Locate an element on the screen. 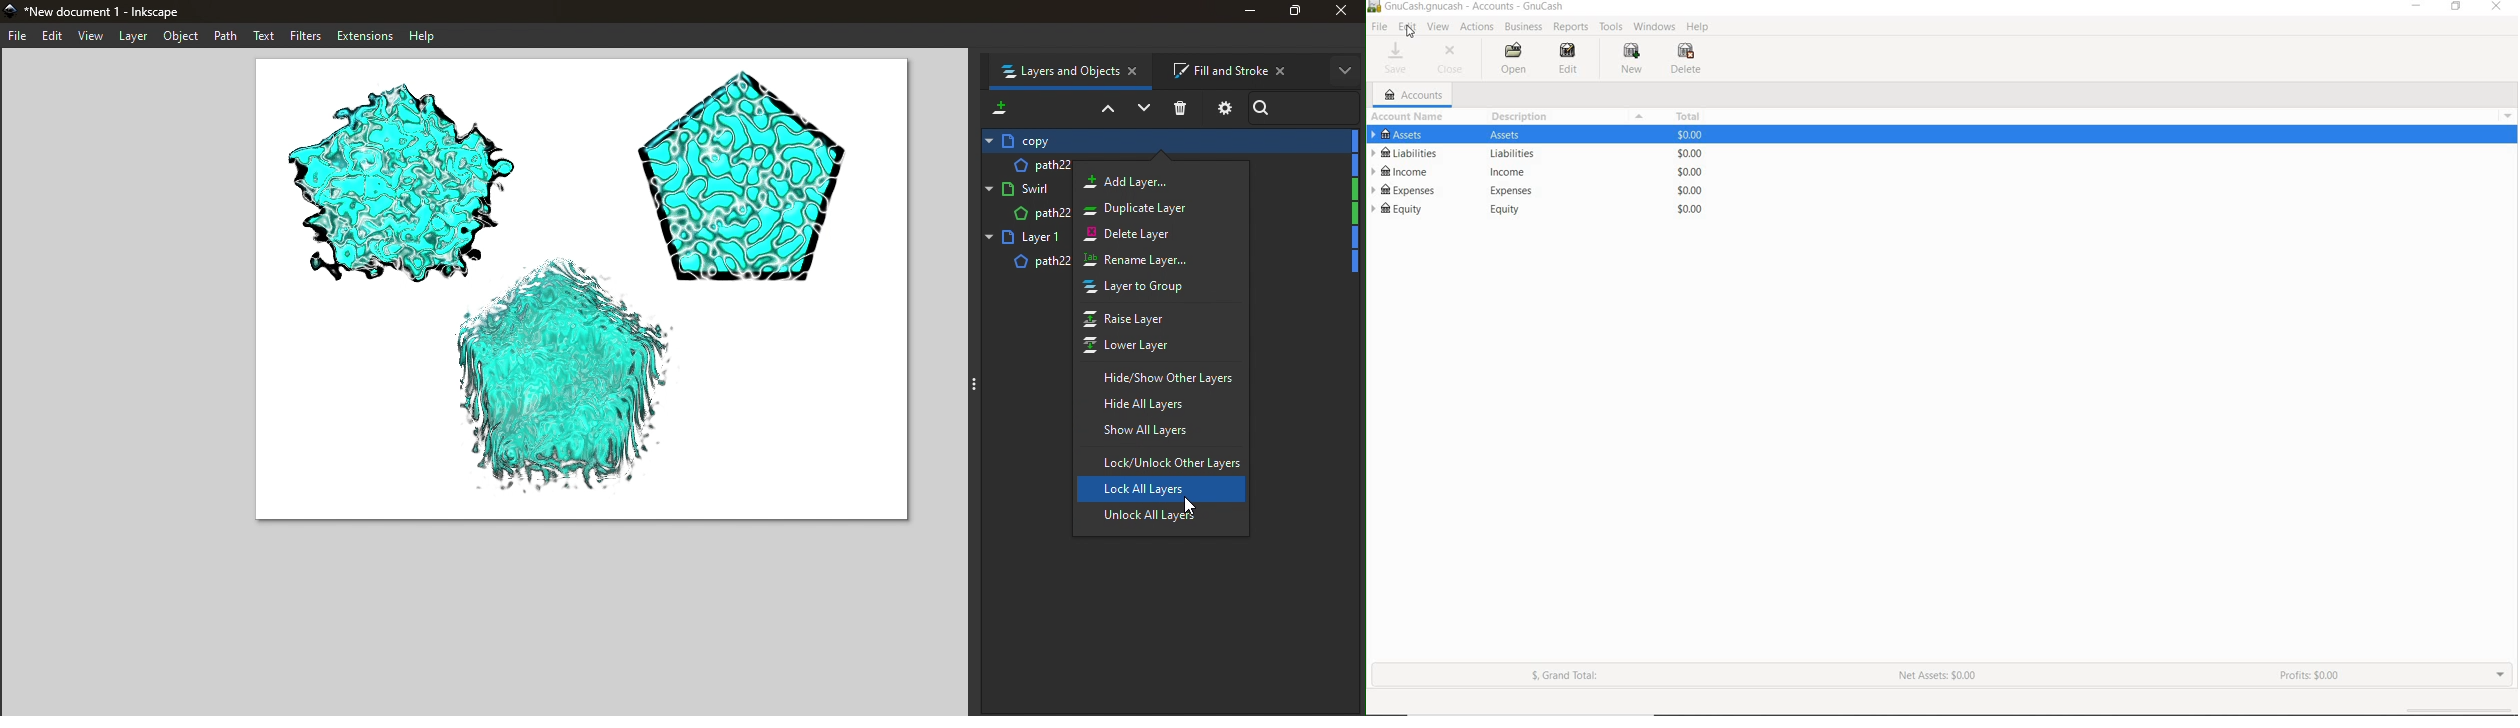 The height and width of the screenshot is (728, 2520). Toggle command palette is located at coordinates (971, 384).